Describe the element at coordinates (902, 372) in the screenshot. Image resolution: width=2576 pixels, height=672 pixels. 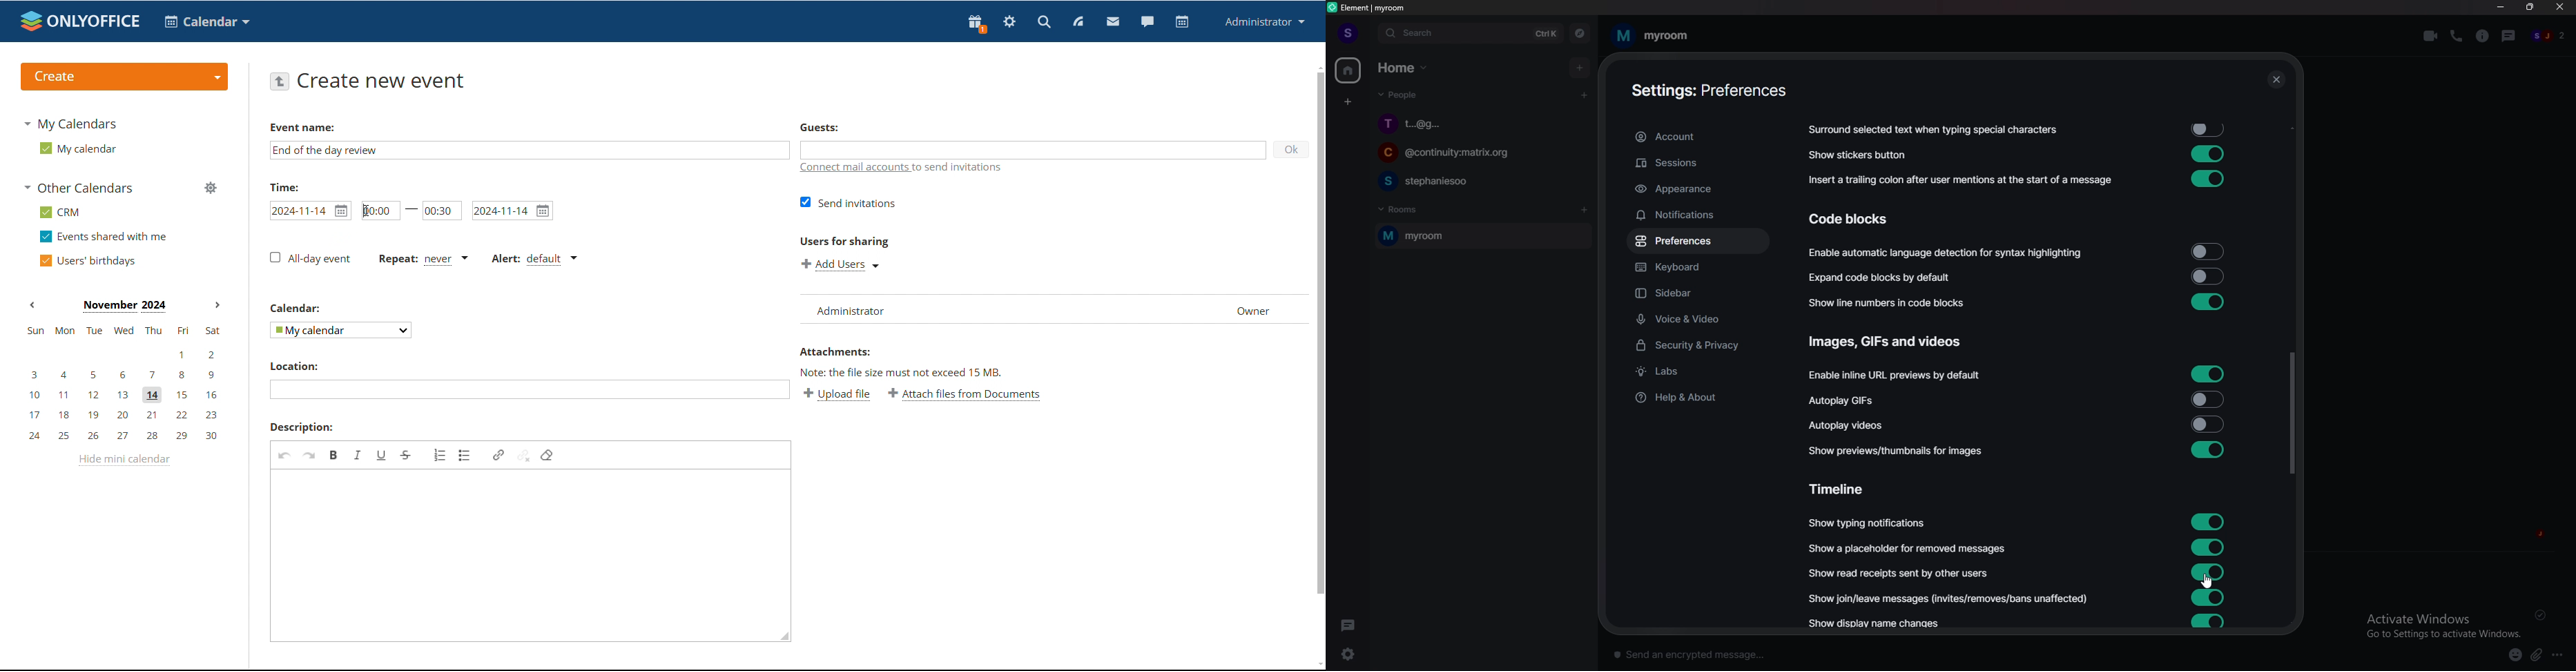
I see `Note: the file size must not exceed 15 mb` at that location.